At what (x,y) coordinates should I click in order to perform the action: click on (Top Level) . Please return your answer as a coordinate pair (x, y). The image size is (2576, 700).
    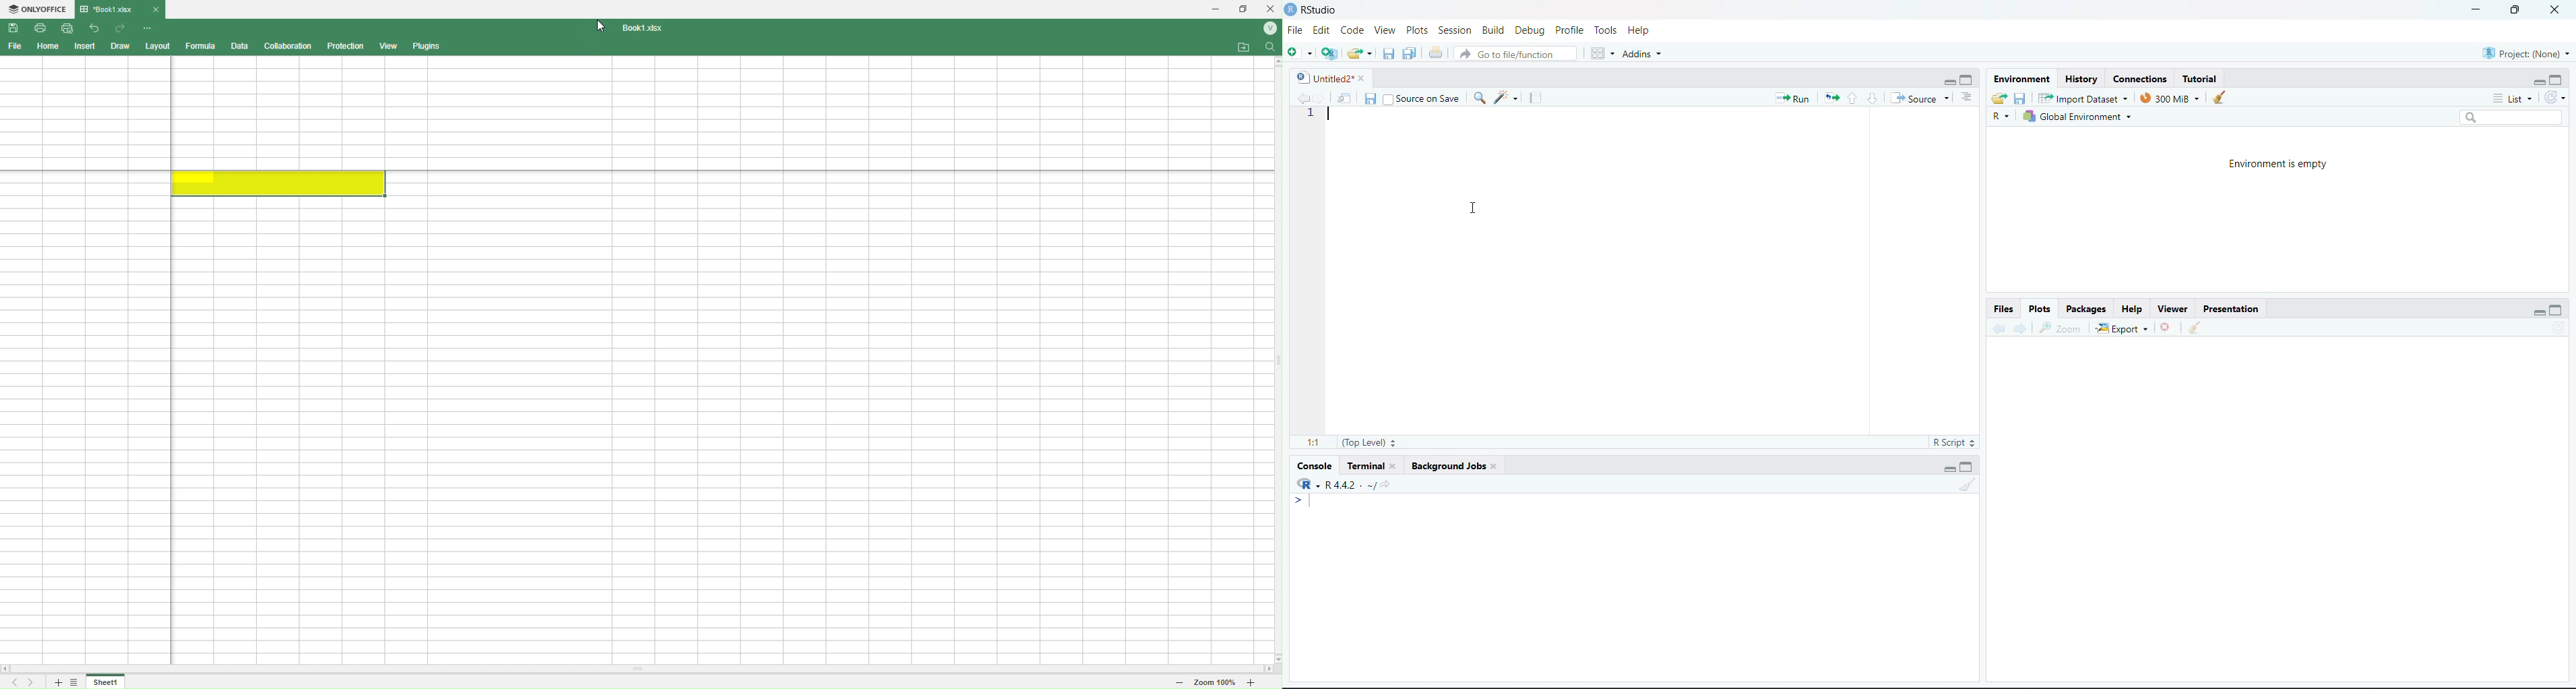
    Looking at the image, I should click on (1369, 443).